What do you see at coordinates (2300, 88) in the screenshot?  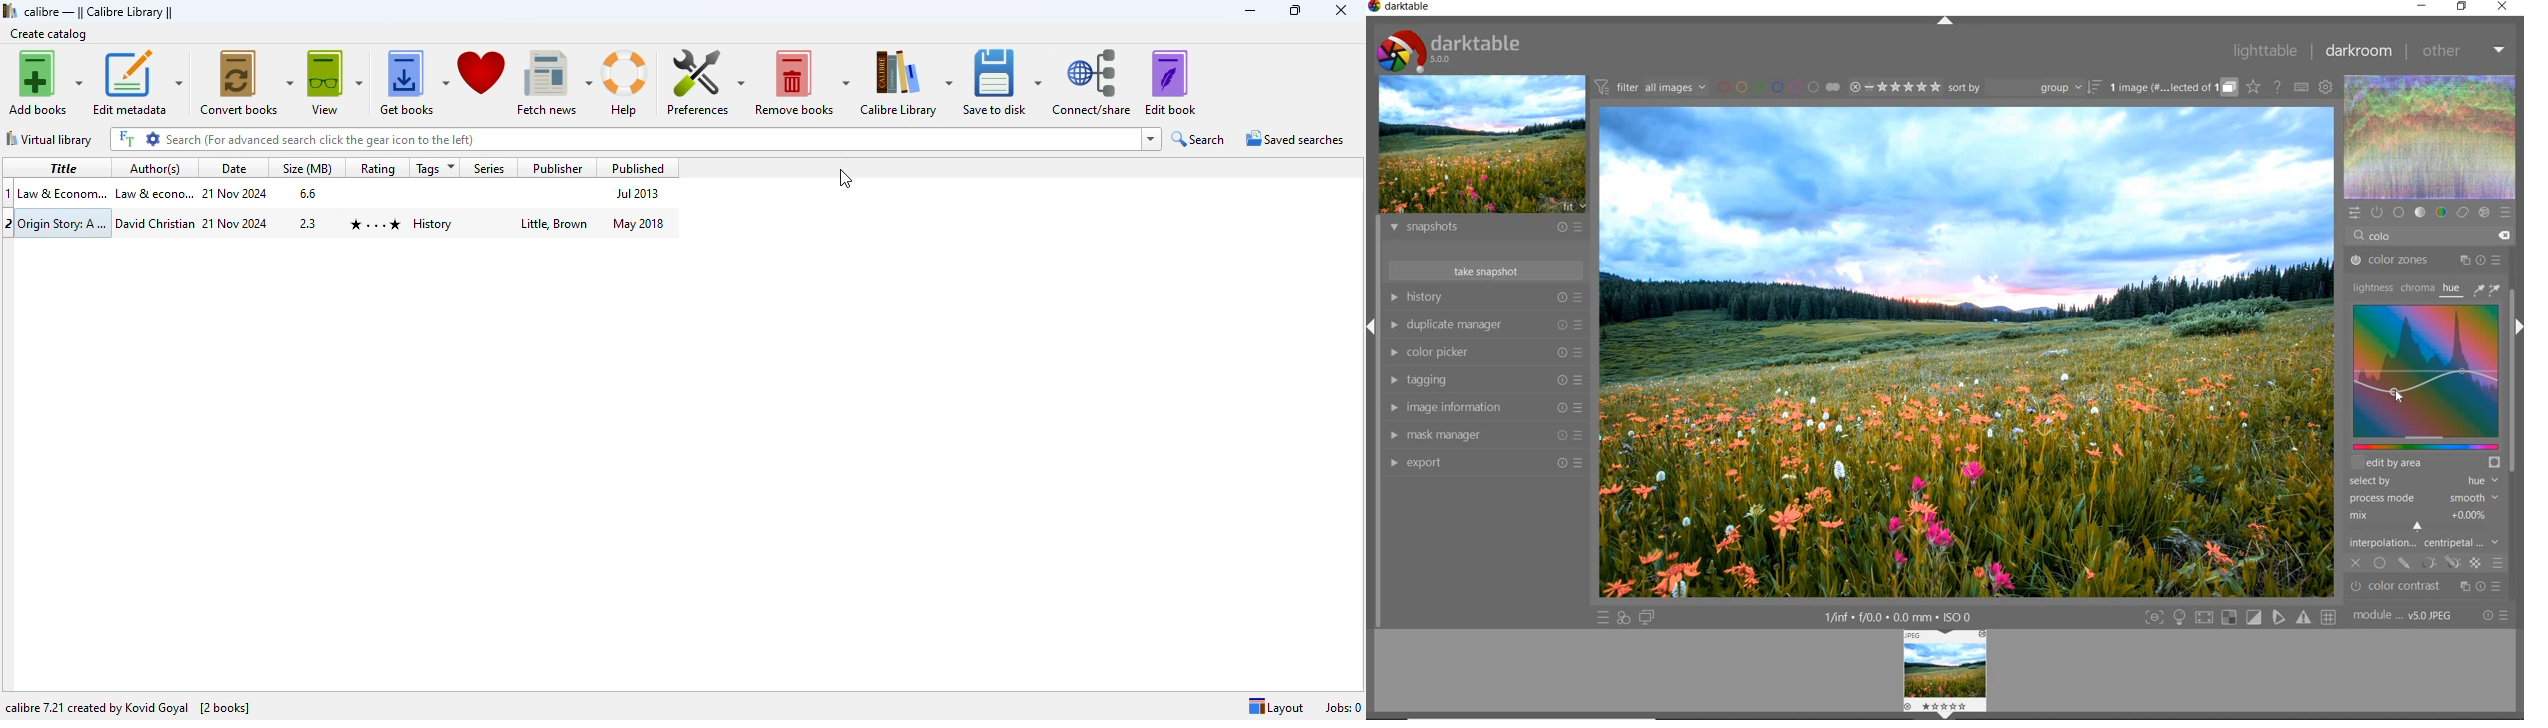 I see `set keyboard shortcuts` at bounding box center [2300, 88].